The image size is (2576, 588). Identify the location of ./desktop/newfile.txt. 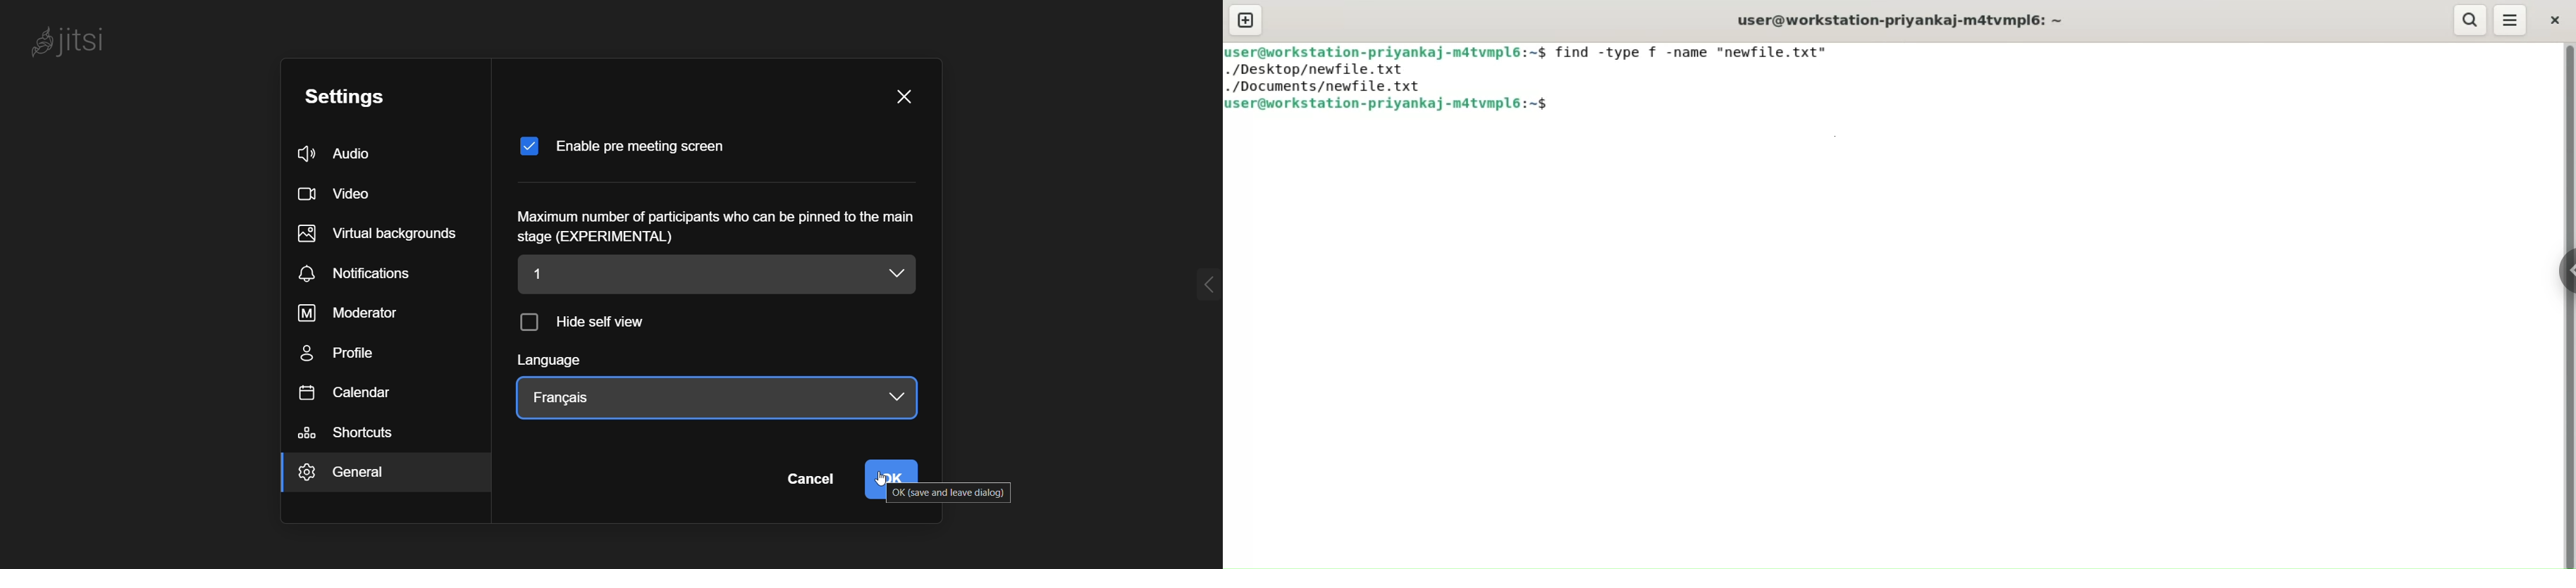
(1324, 70).